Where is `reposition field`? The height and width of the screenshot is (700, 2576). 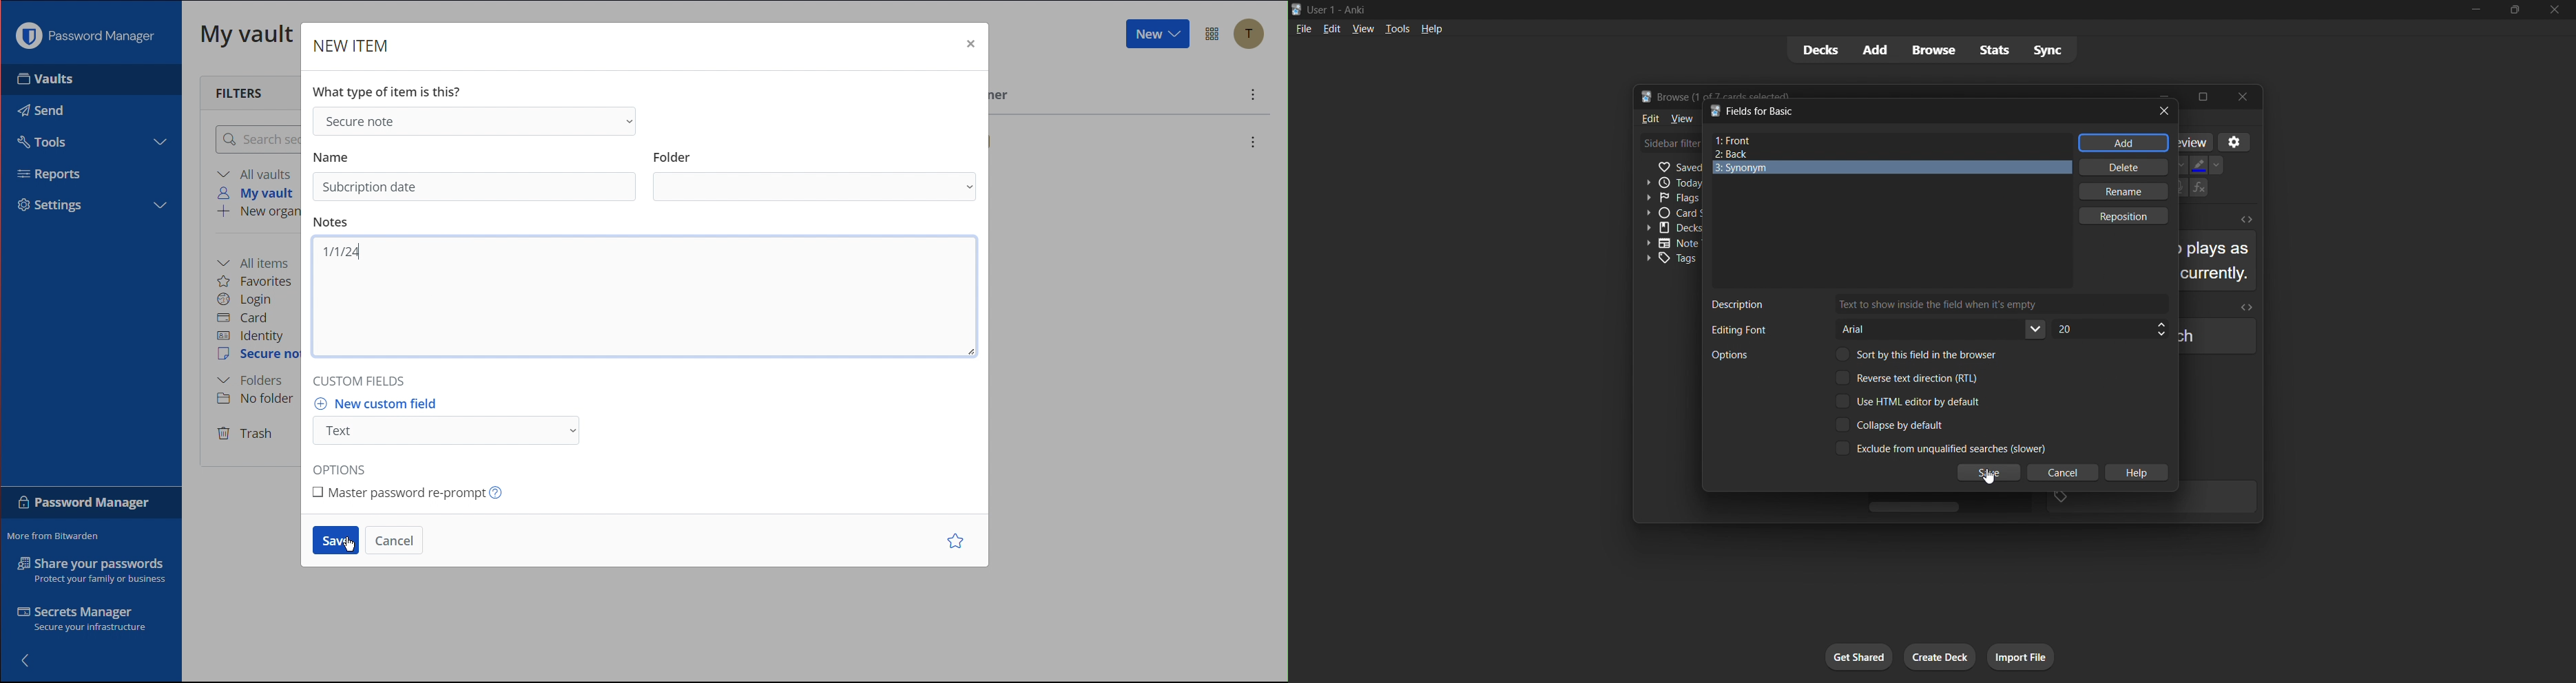
reposition field is located at coordinates (2129, 216).